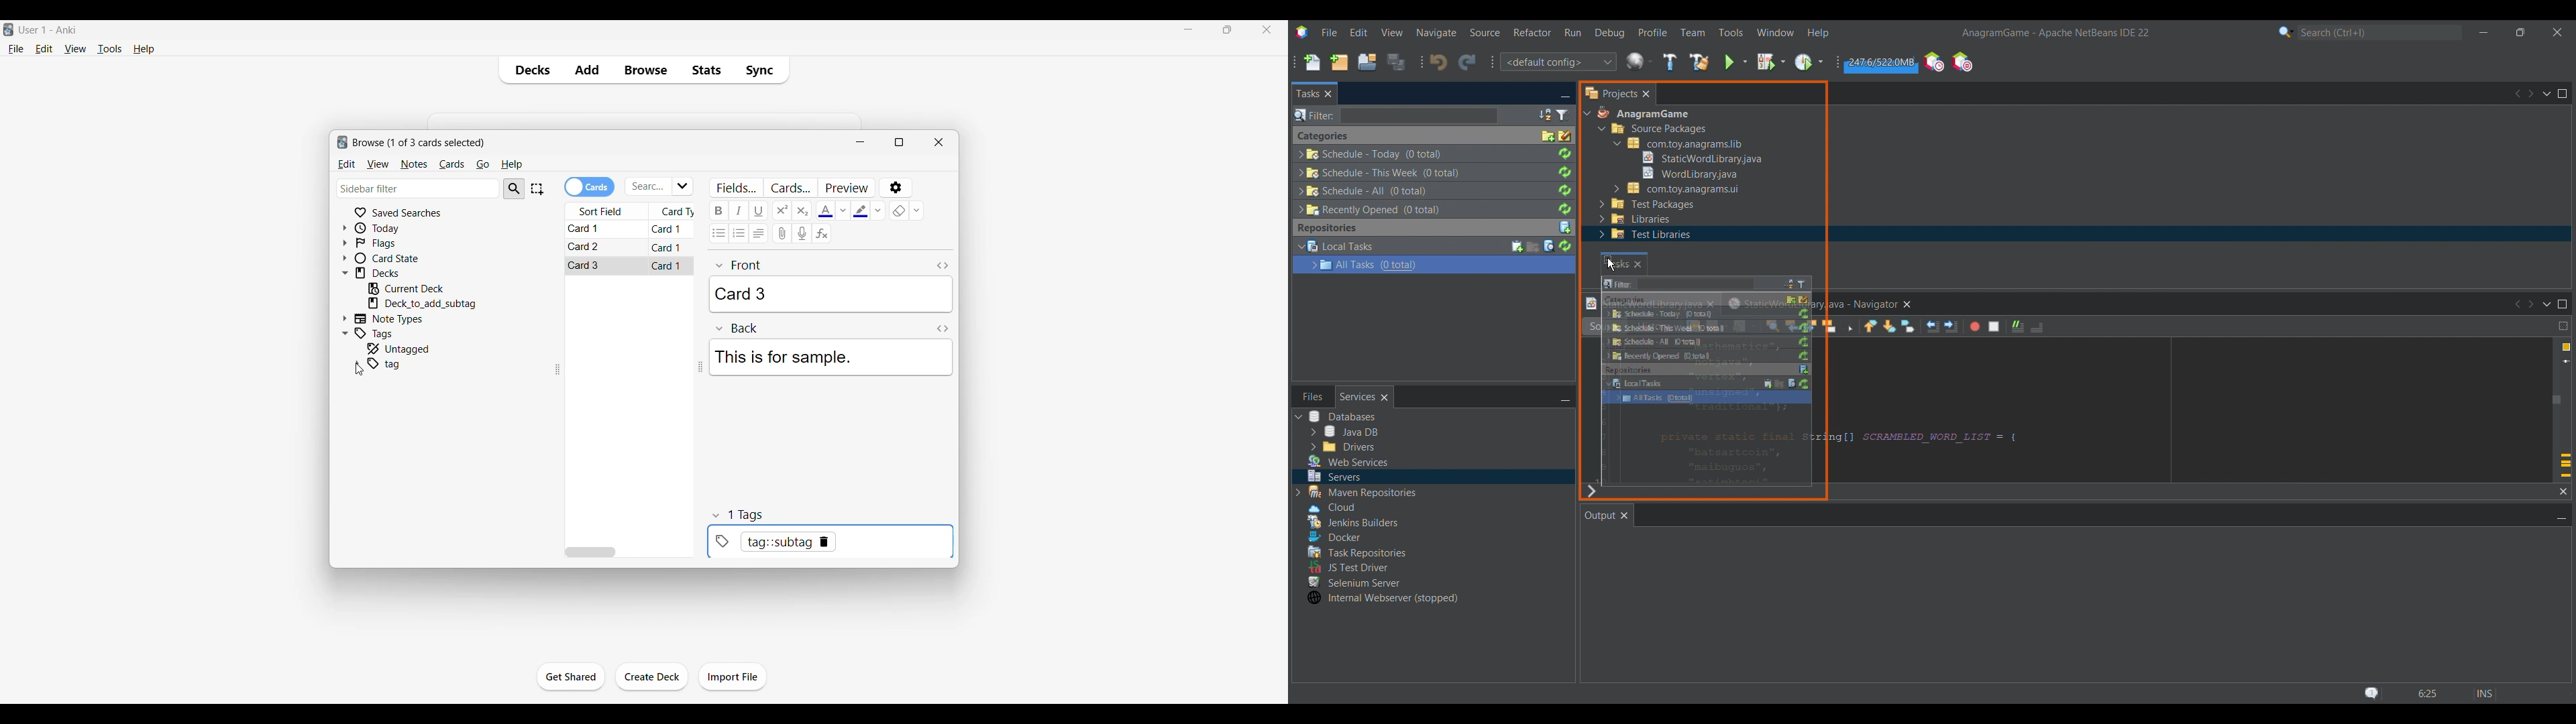 The width and height of the screenshot is (2576, 728). What do you see at coordinates (939, 142) in the screenshot?
I see `Close window` at bounding box center [939, 142].